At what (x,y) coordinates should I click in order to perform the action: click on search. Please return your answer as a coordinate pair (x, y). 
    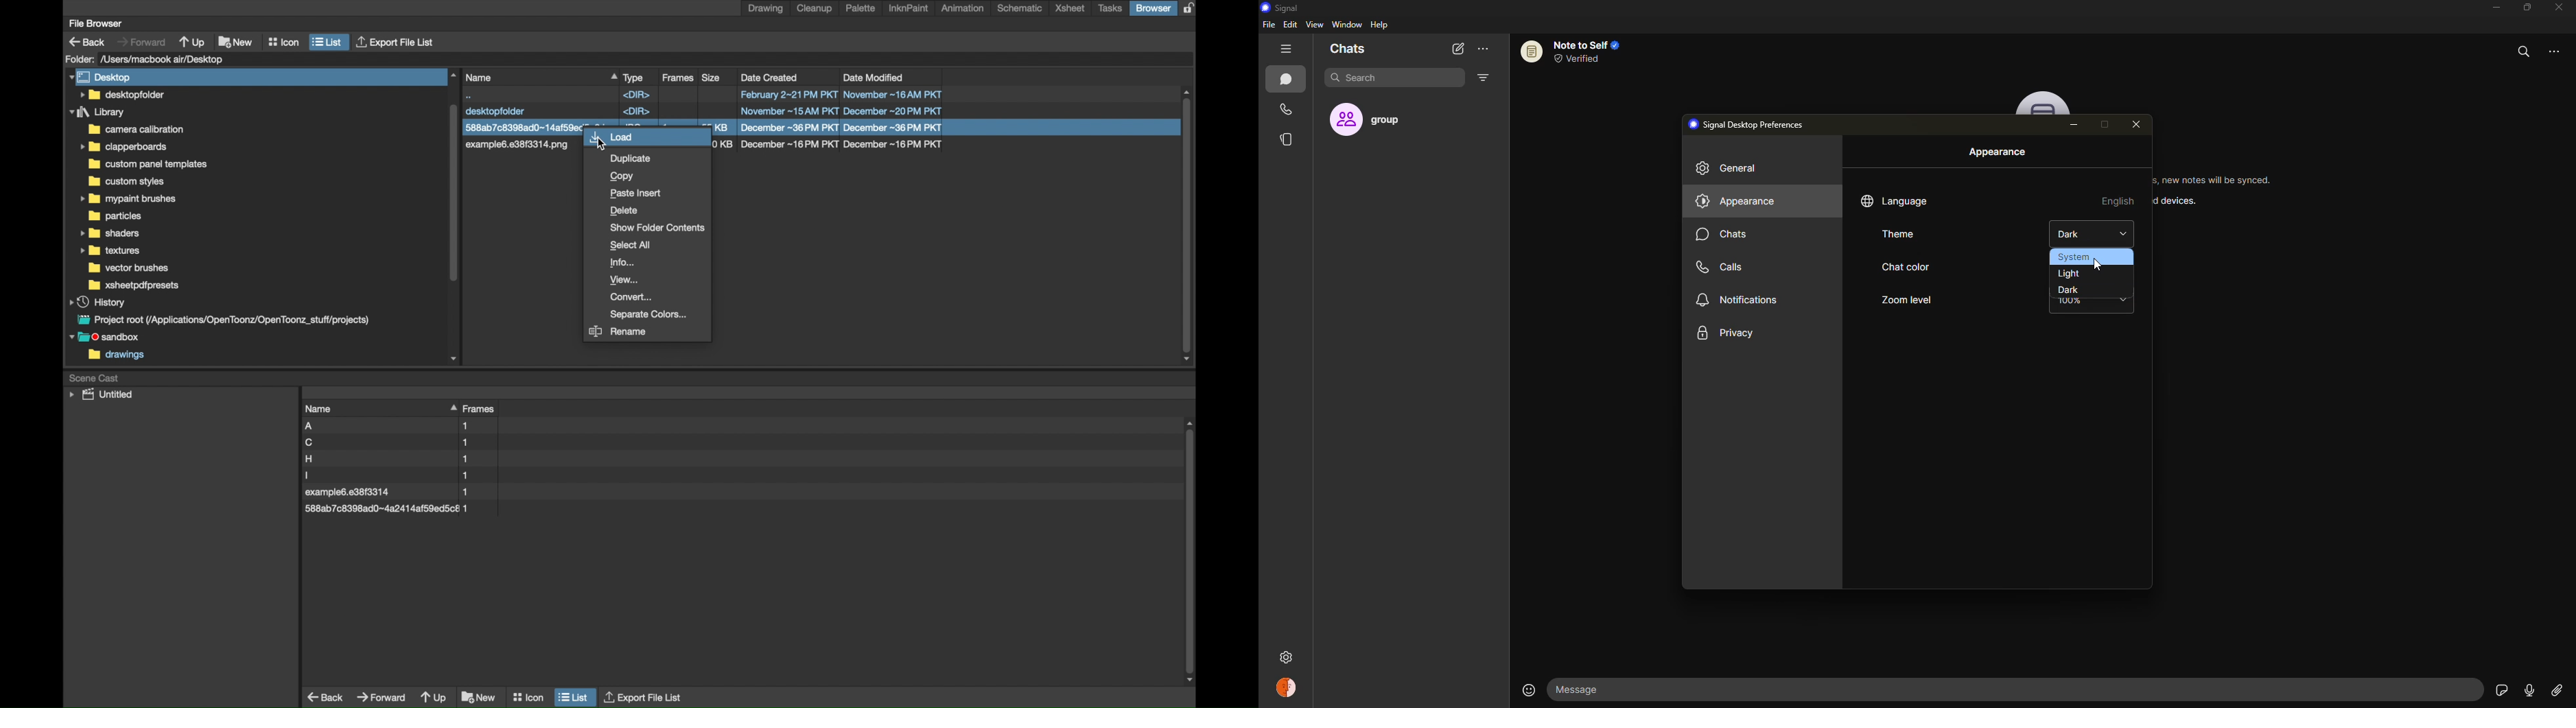
    Looking at the image, I should click on (1366, 78).